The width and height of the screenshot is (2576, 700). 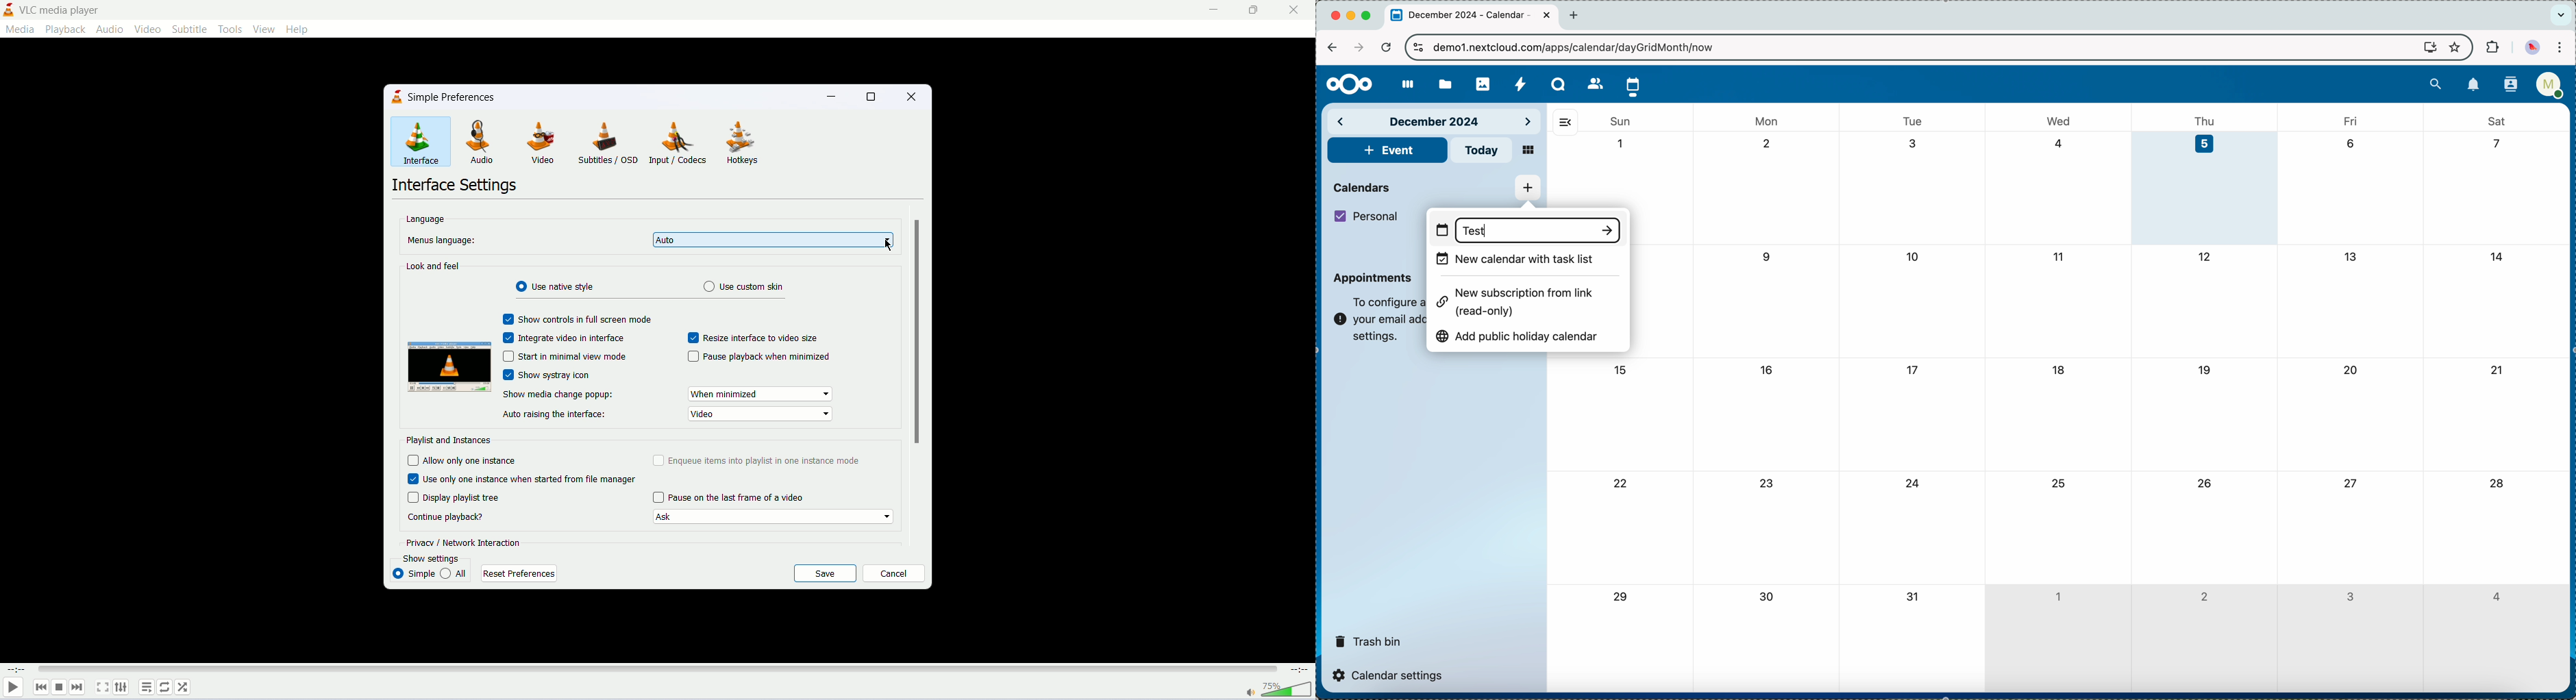 I want to click on calendar settings, so click(x=1391, y=674).